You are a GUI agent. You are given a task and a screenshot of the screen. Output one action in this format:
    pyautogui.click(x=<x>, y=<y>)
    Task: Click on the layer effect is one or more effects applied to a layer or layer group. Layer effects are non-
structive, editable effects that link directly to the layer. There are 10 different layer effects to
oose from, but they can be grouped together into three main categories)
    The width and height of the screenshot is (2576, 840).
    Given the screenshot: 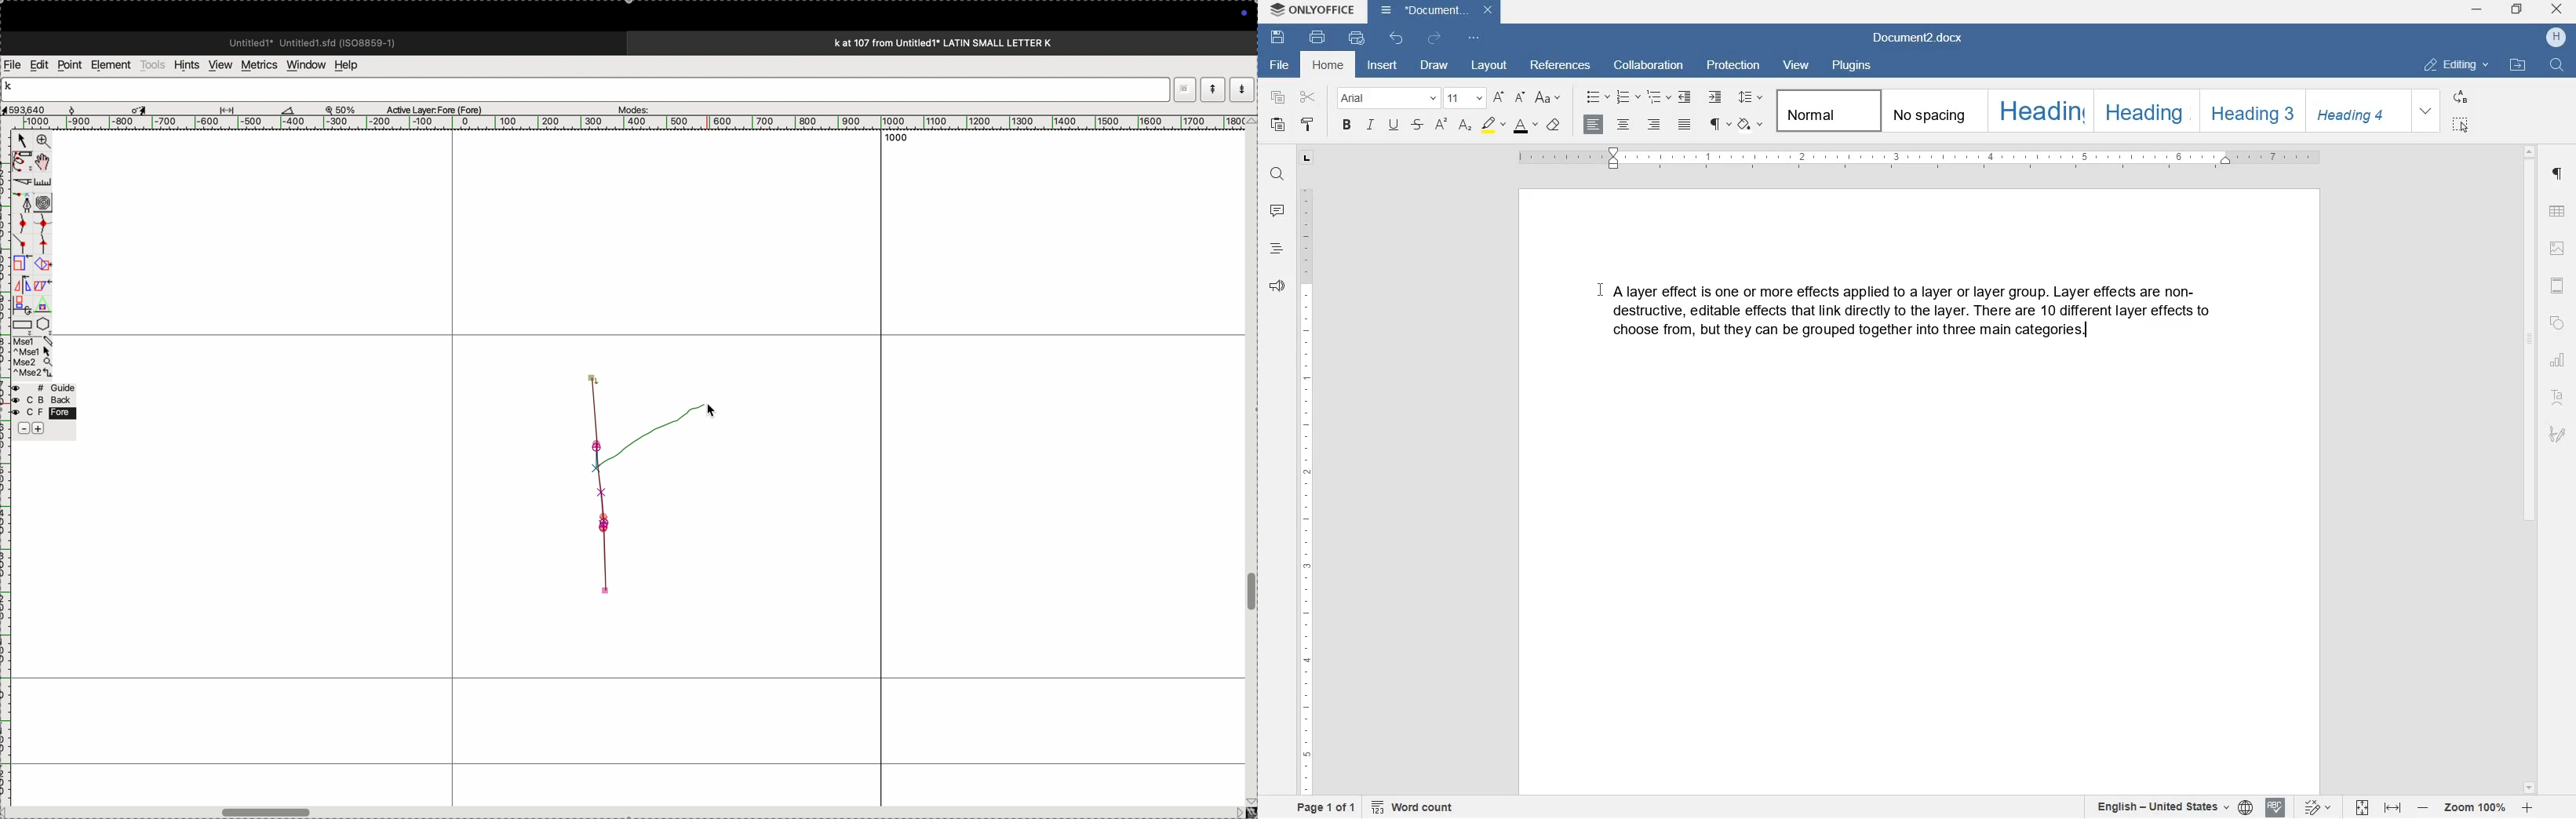 What is the action you would take?
    pyautogui.click(x=1920, y=315)
    